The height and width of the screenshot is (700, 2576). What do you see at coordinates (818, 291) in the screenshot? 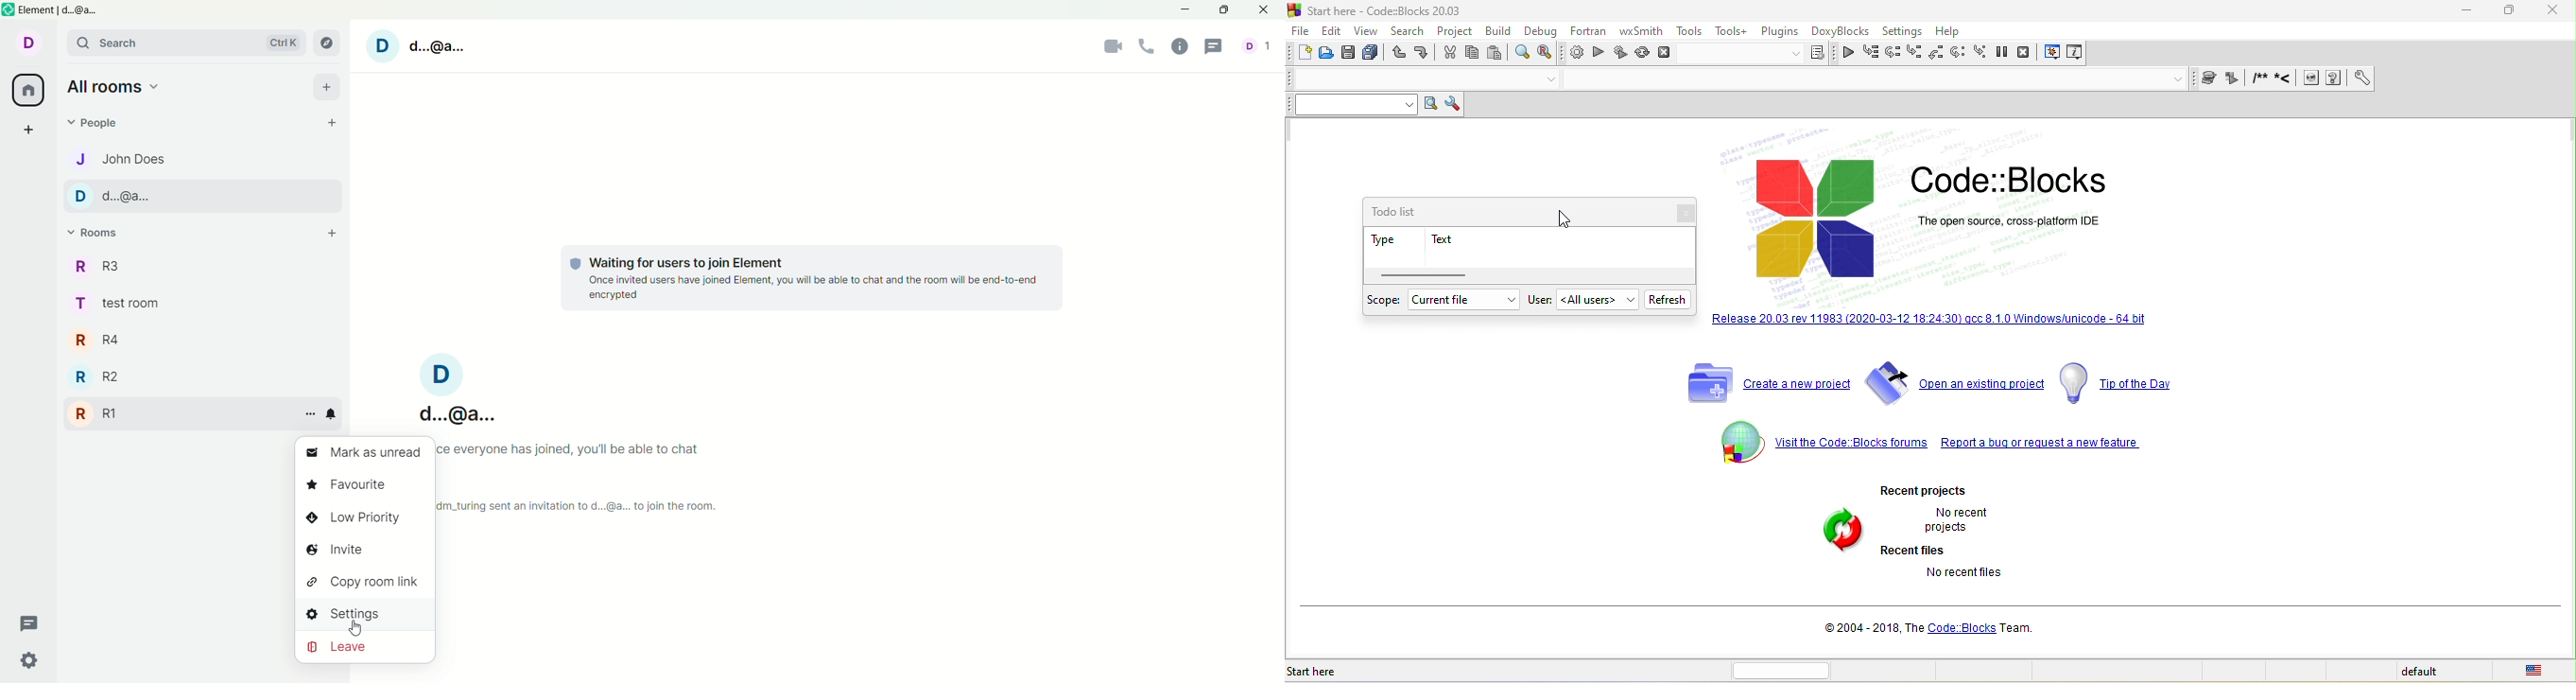
I see `once invited users have joined element,you will able tochat and the room will be end to end encrypted` at bounding box center [818, 291].